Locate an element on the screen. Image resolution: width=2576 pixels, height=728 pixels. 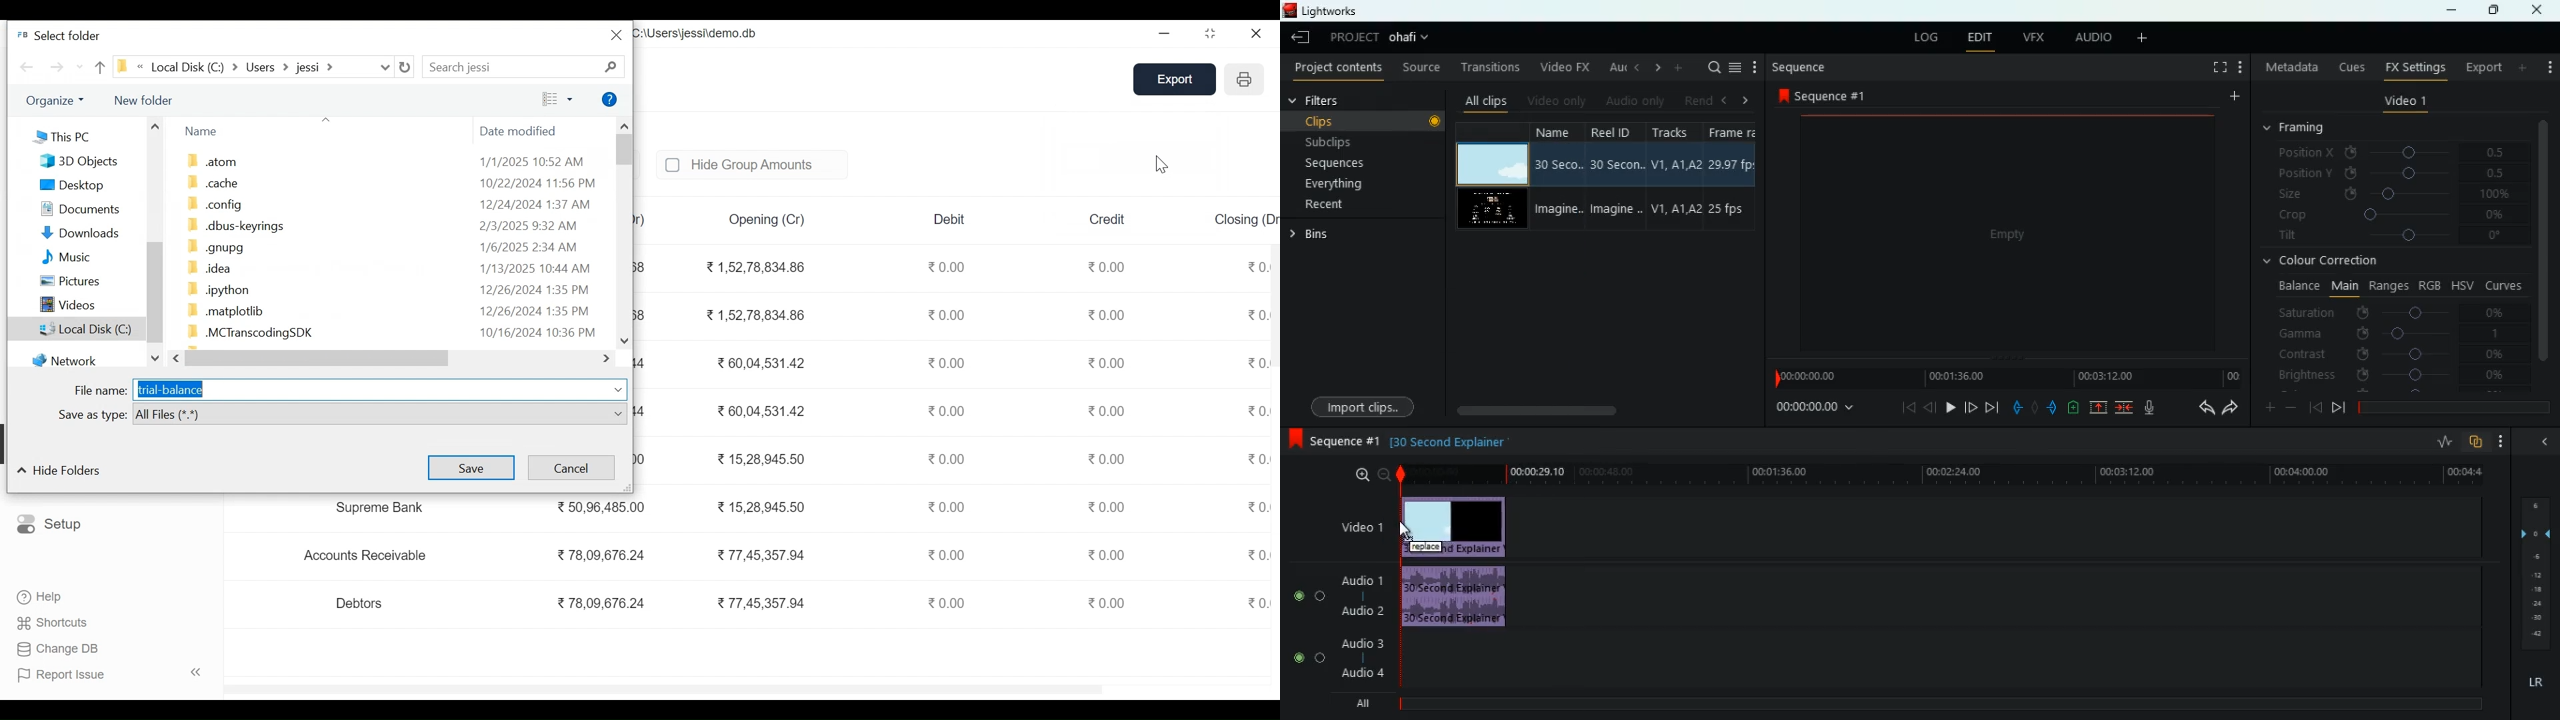
transitions is located at coordinates (1486, 67).